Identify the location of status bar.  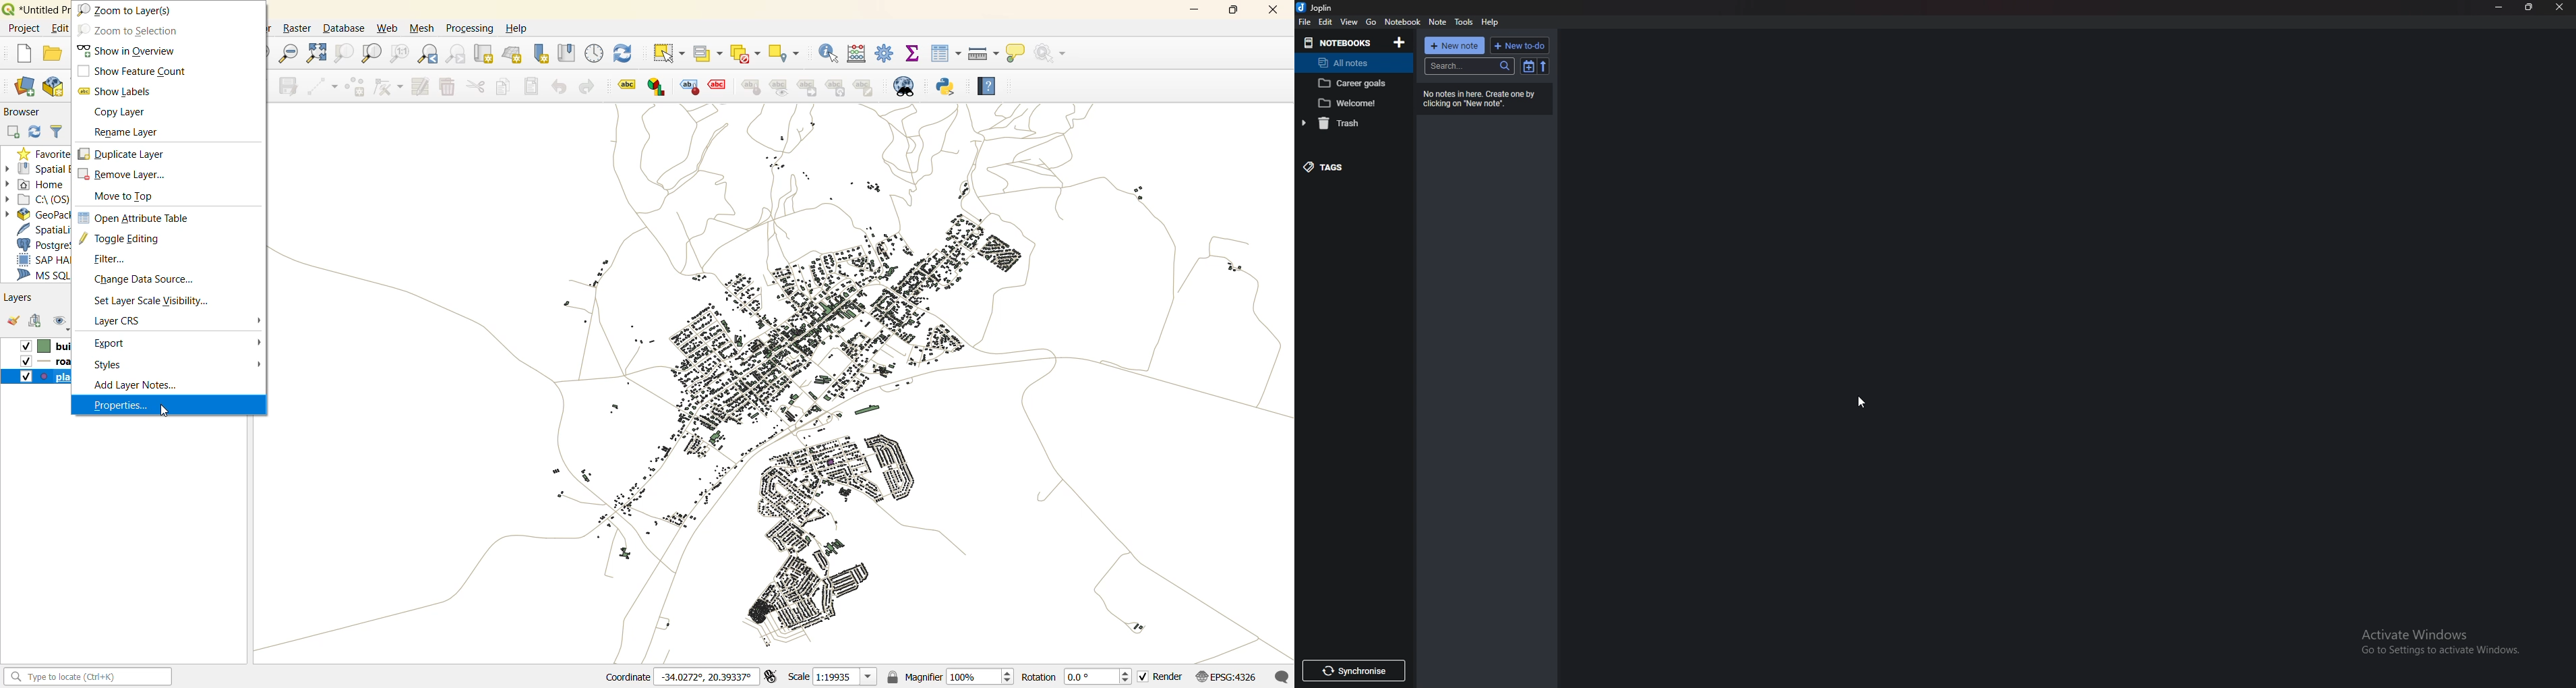
(86, 676).